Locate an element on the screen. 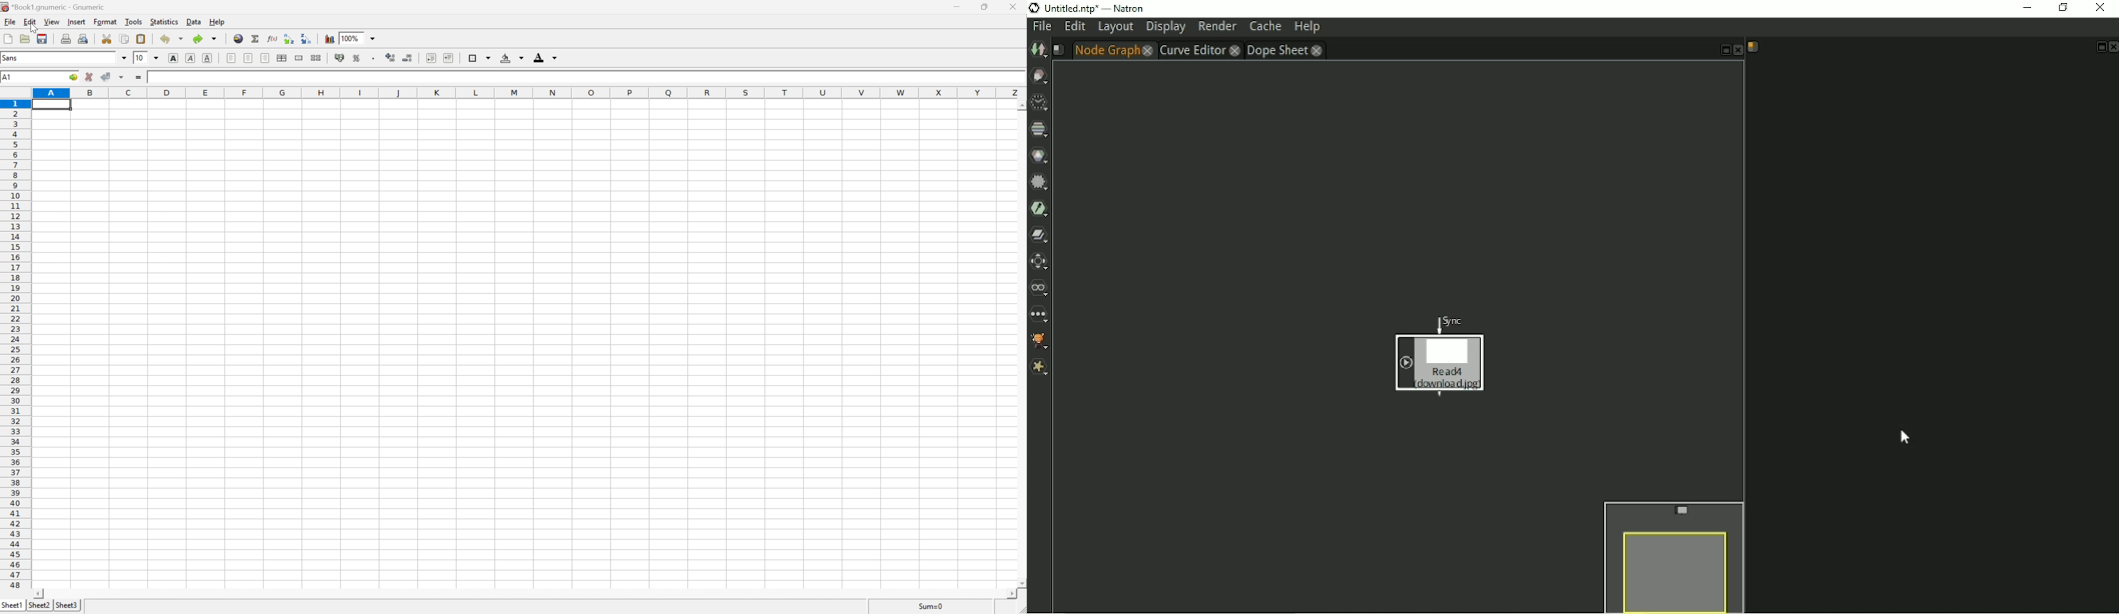 The height and width of the screenshot is (616, 2128). format selection as accounting is located at coordinates (338, 57).